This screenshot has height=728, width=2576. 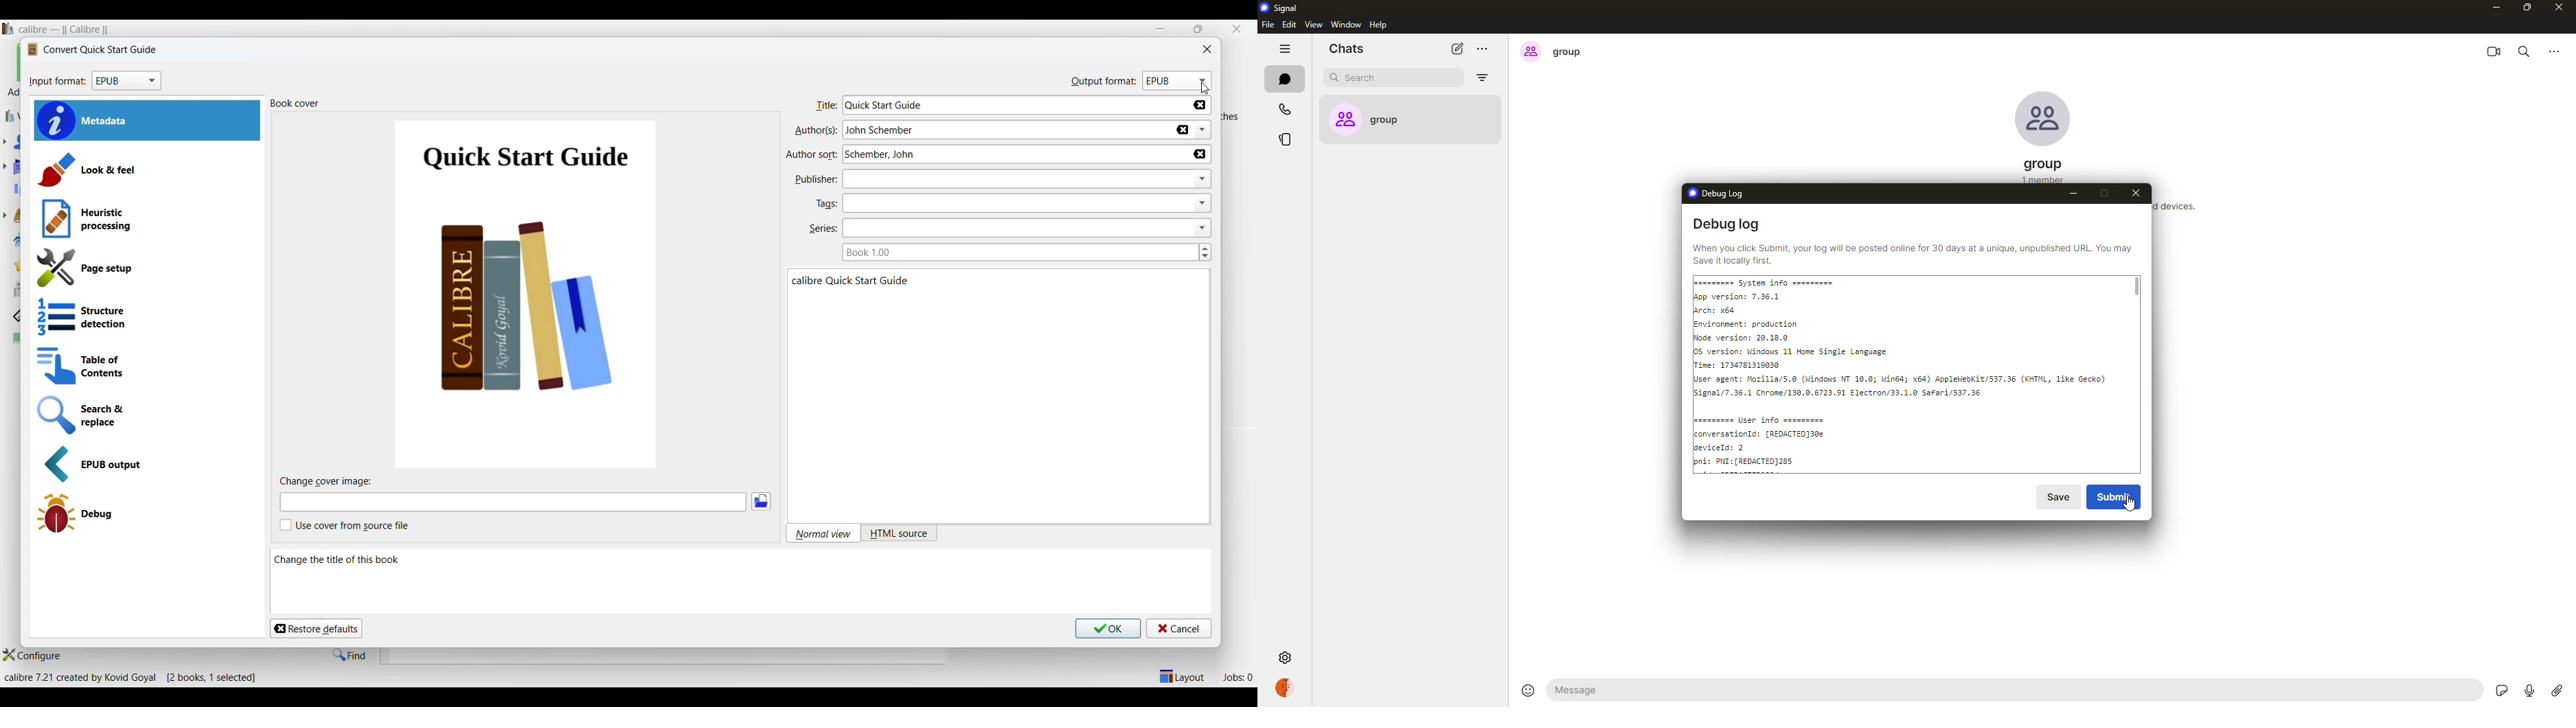 I want to click on Type in cover image file name, so click(x=513, y=502).